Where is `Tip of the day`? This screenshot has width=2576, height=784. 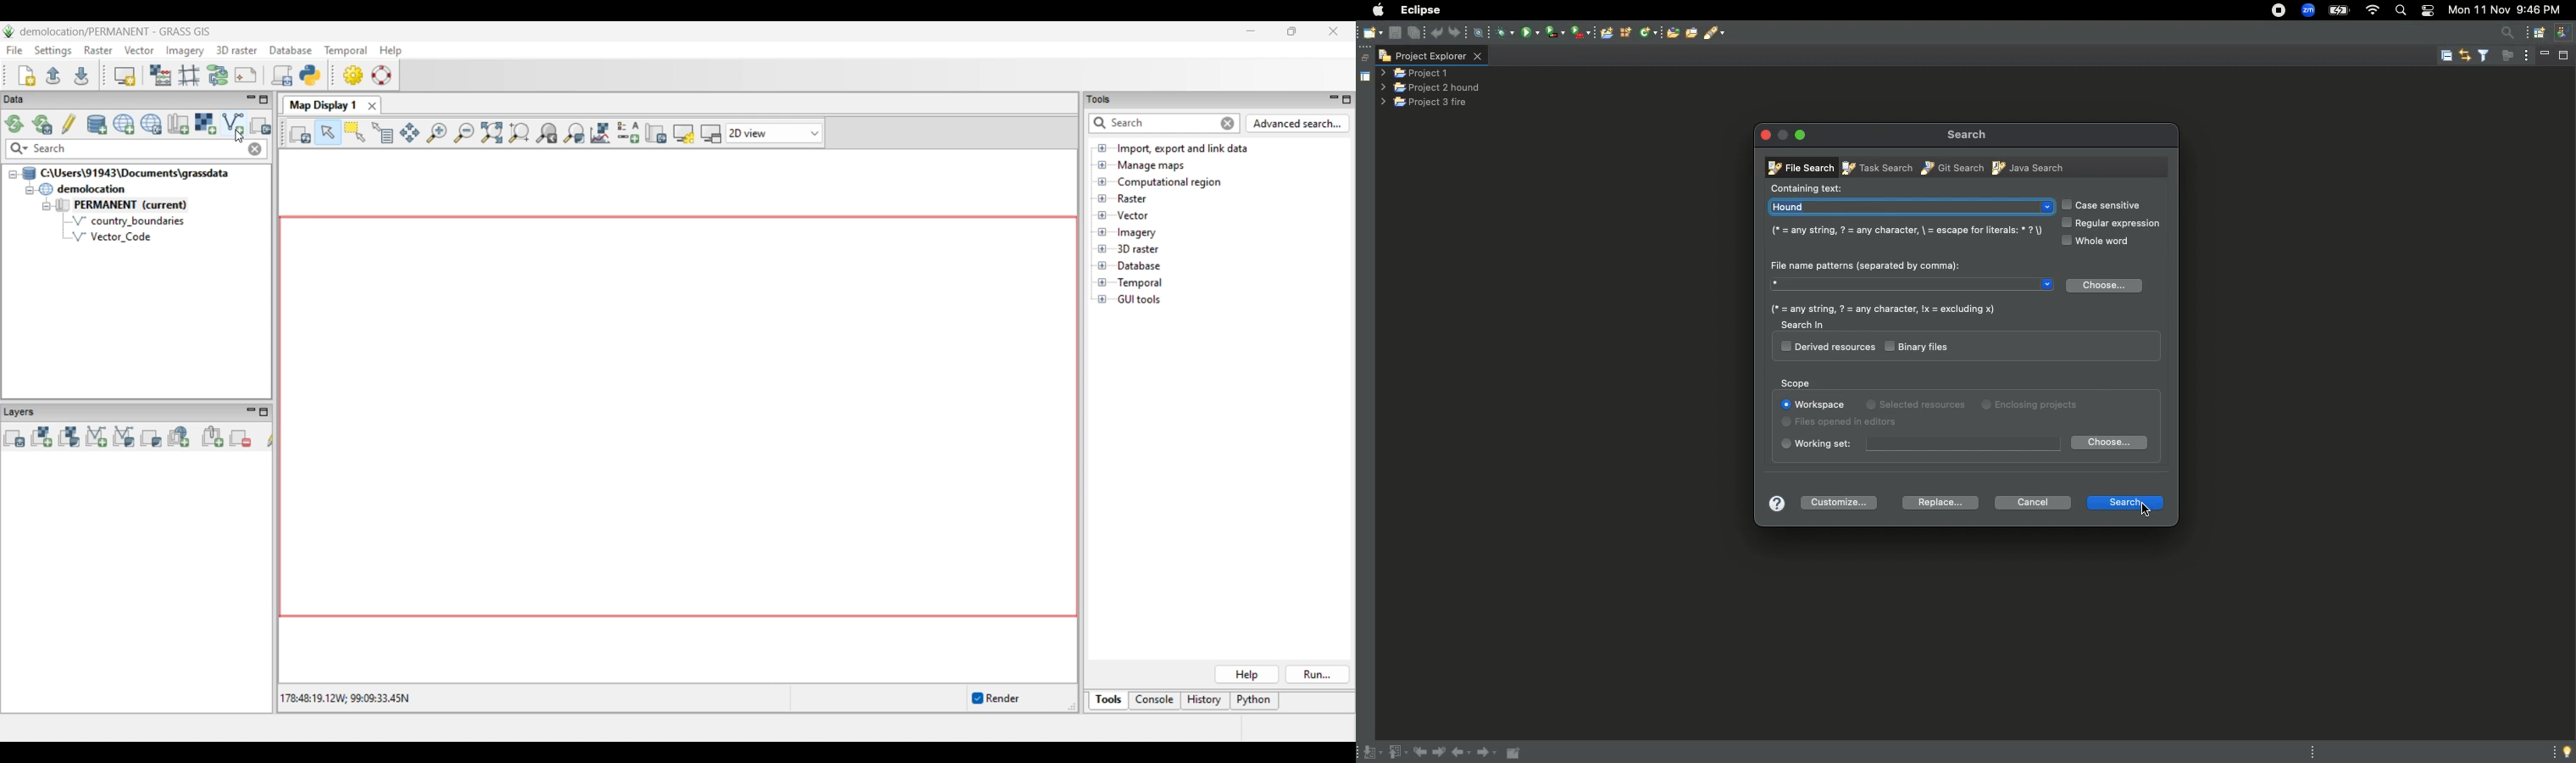 Tip of the day is located at coordinates (2562, 752).